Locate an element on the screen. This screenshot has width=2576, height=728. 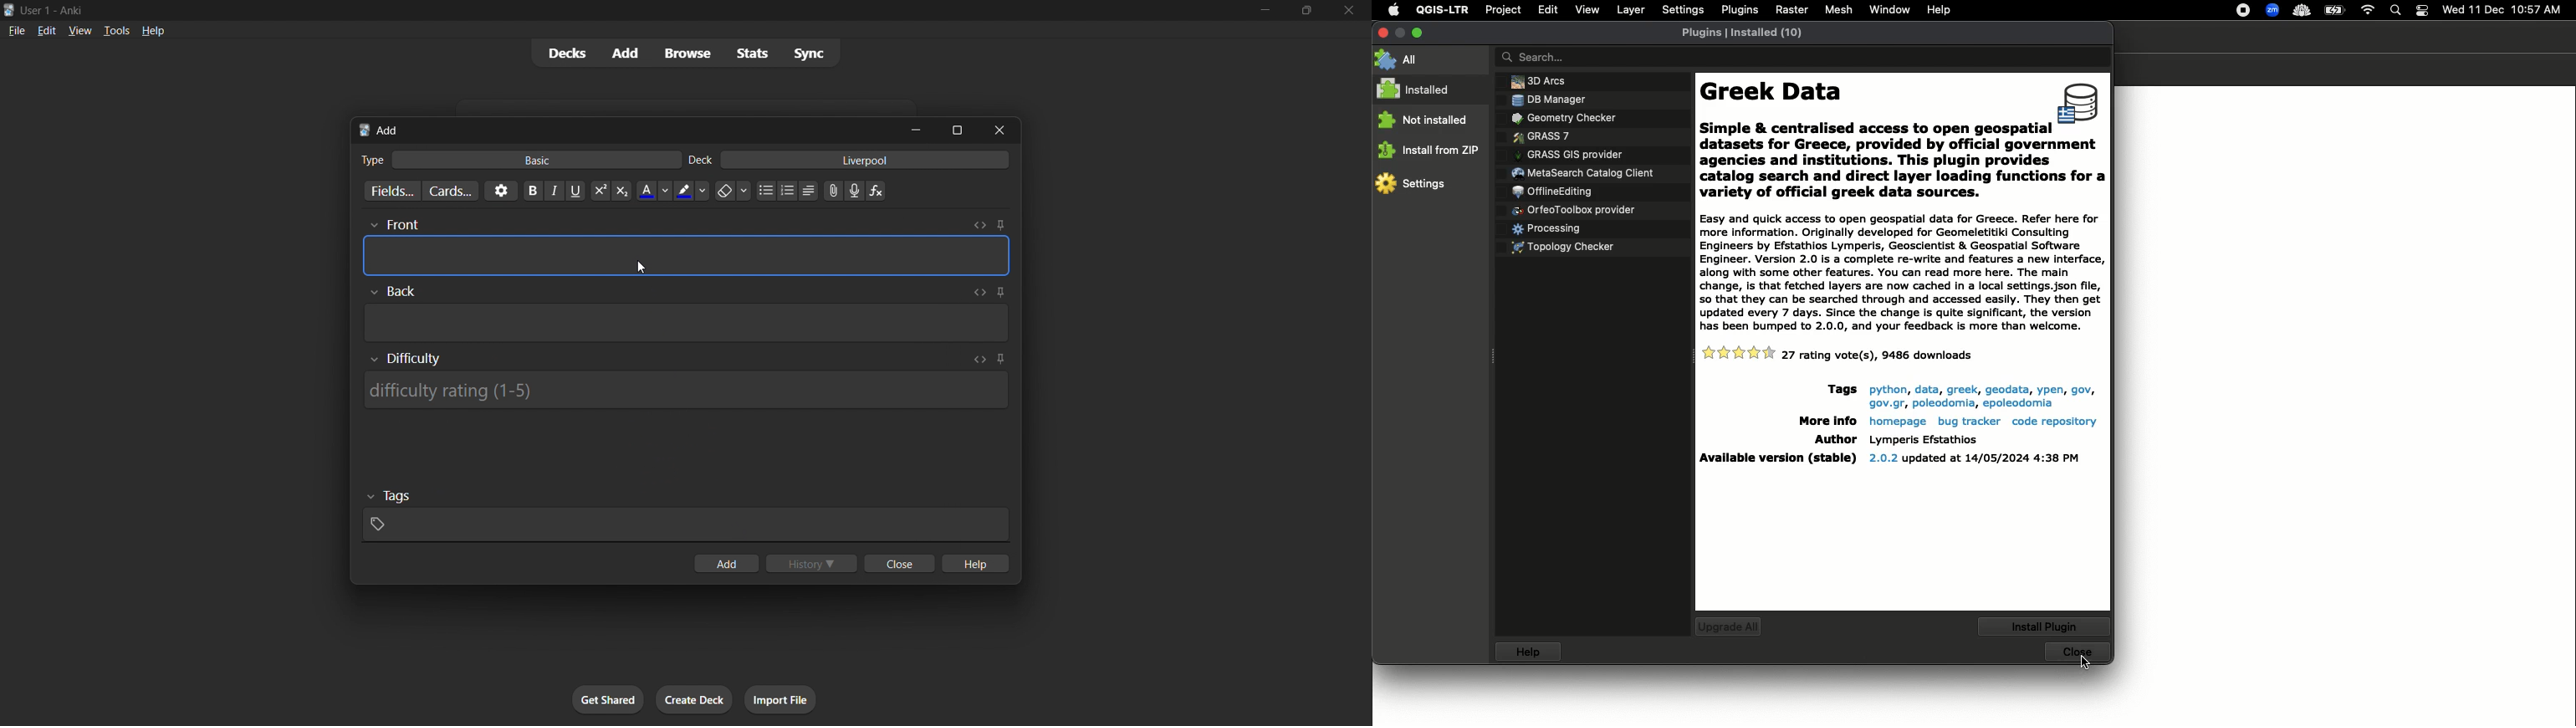
QGIS is located at coordinates (1442, 10).